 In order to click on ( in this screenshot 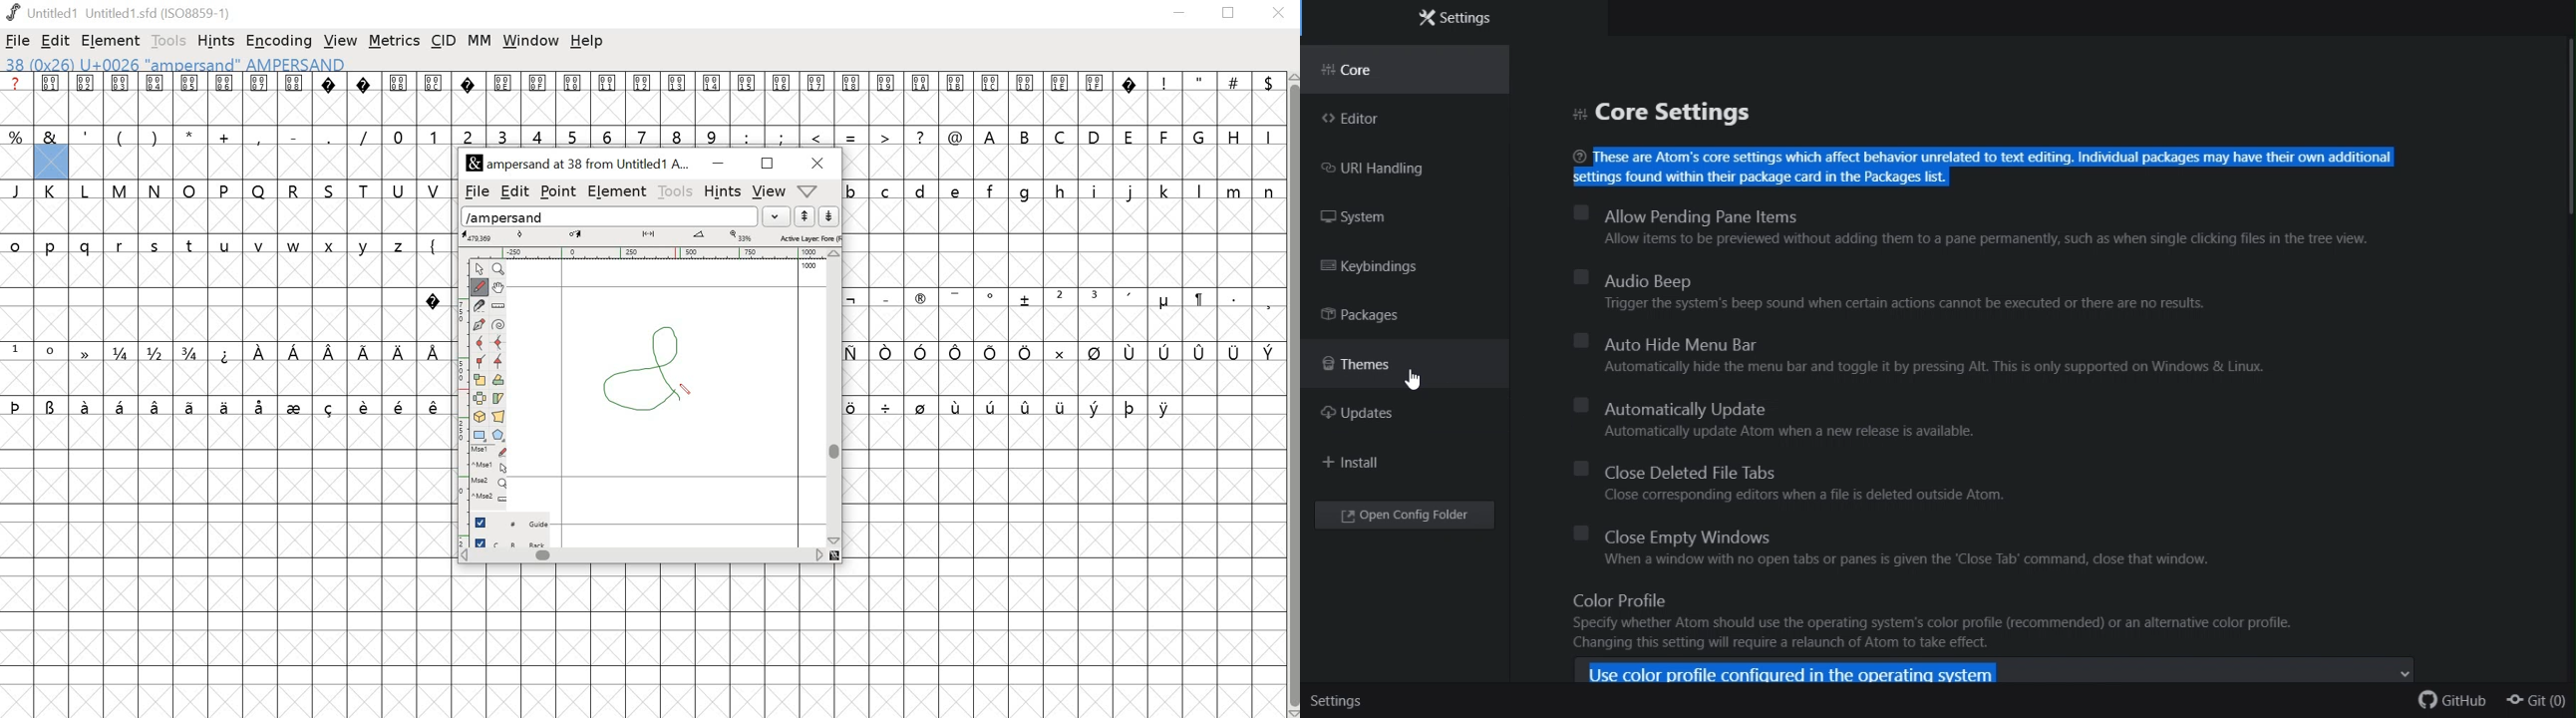, I will do `click(119, 137)`.